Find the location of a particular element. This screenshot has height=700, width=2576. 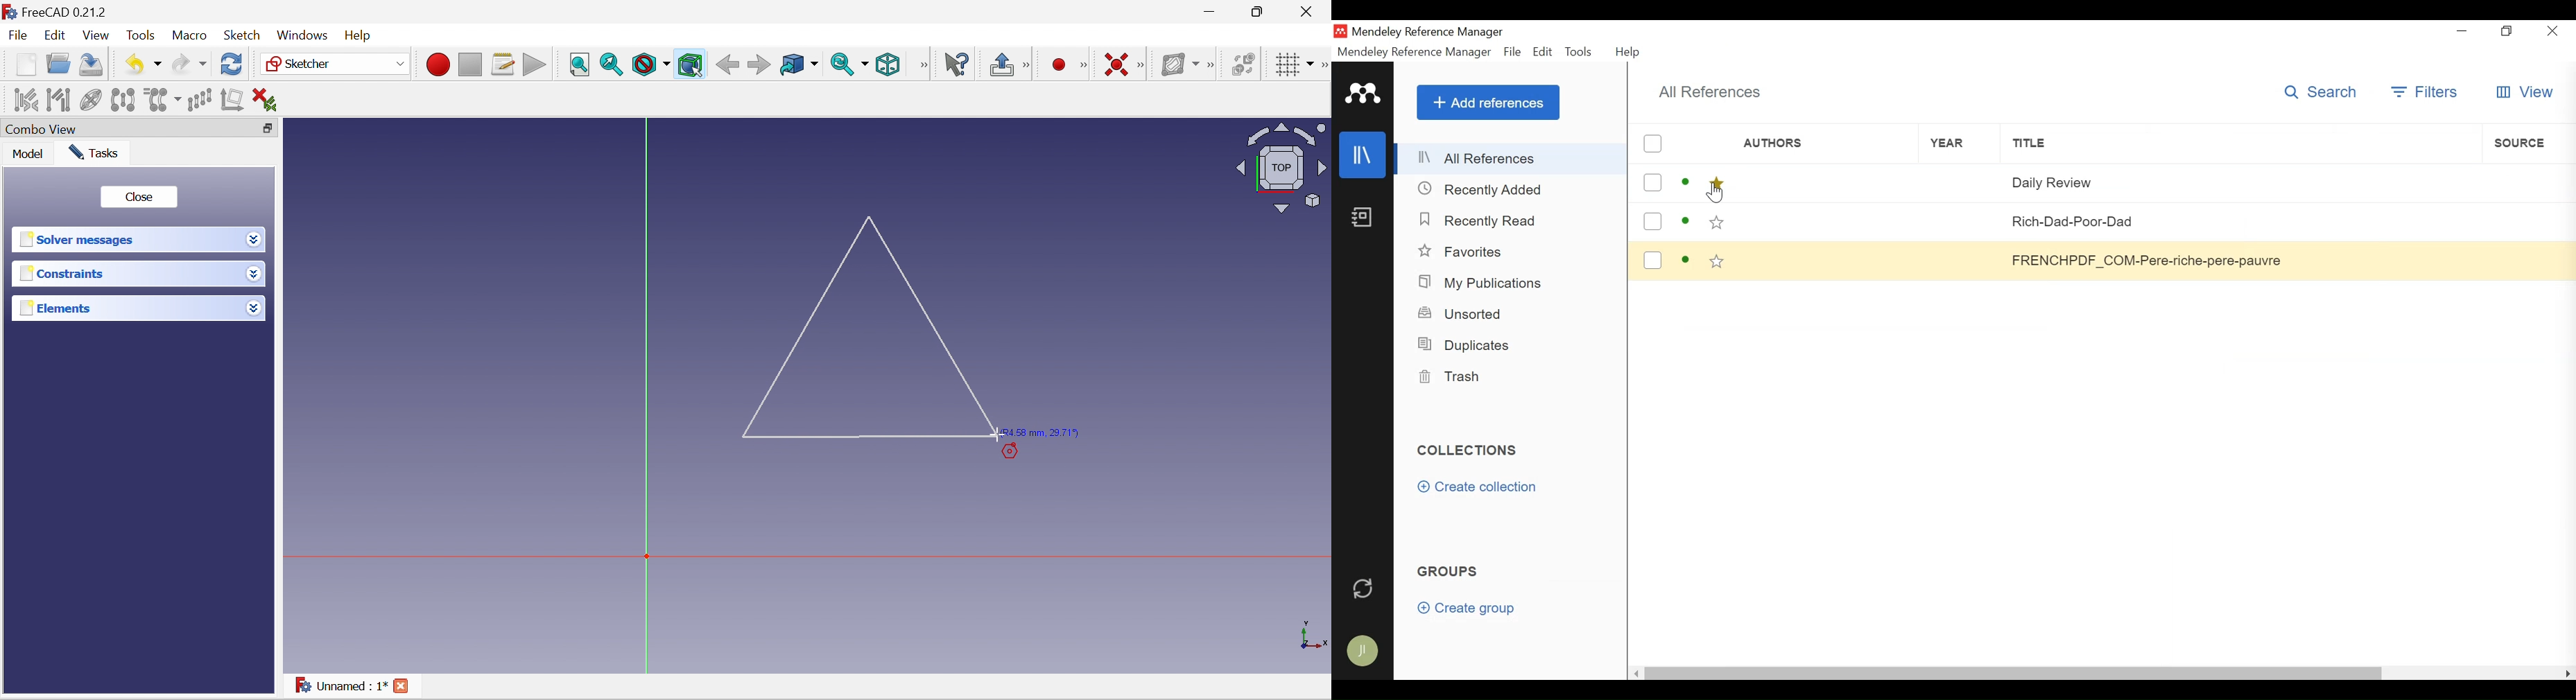

Constrain coincident is located at coordinates (1117, 65).